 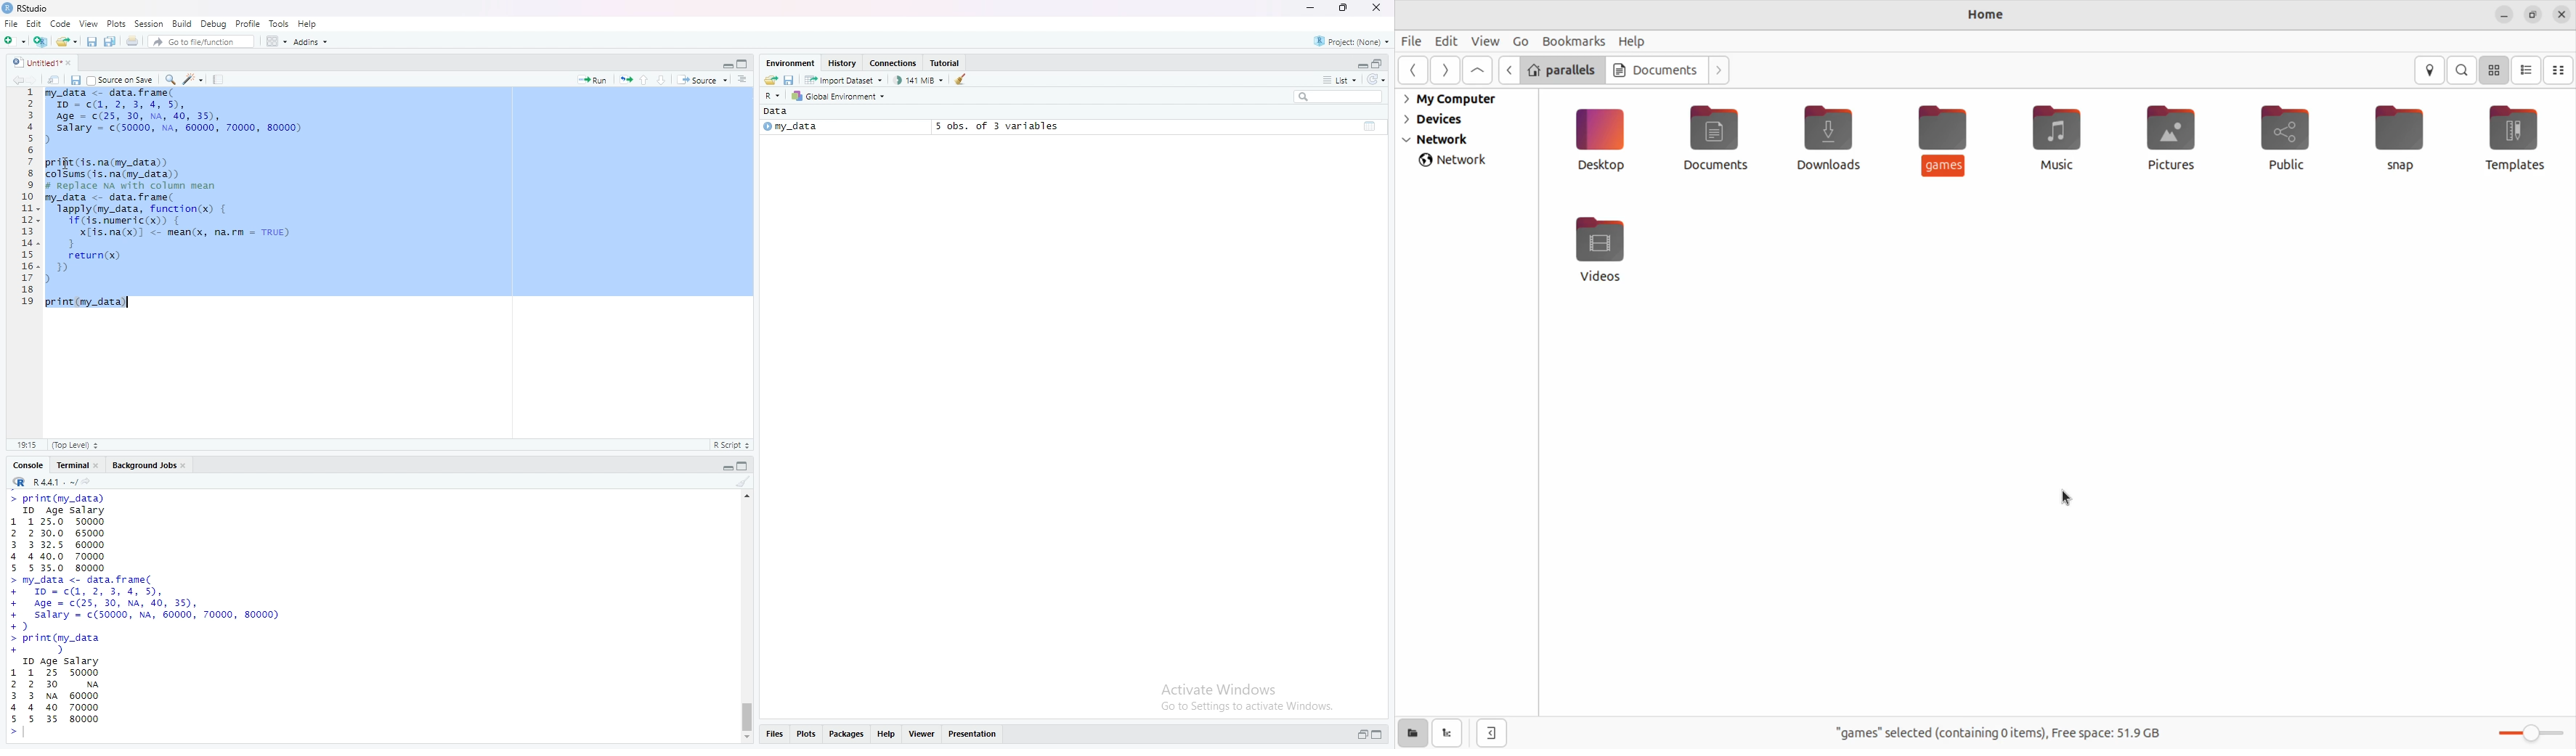 What do you see at coordinates (744, 483) in the screenshot?
I see `clear console` at bounding box center [744, 483].